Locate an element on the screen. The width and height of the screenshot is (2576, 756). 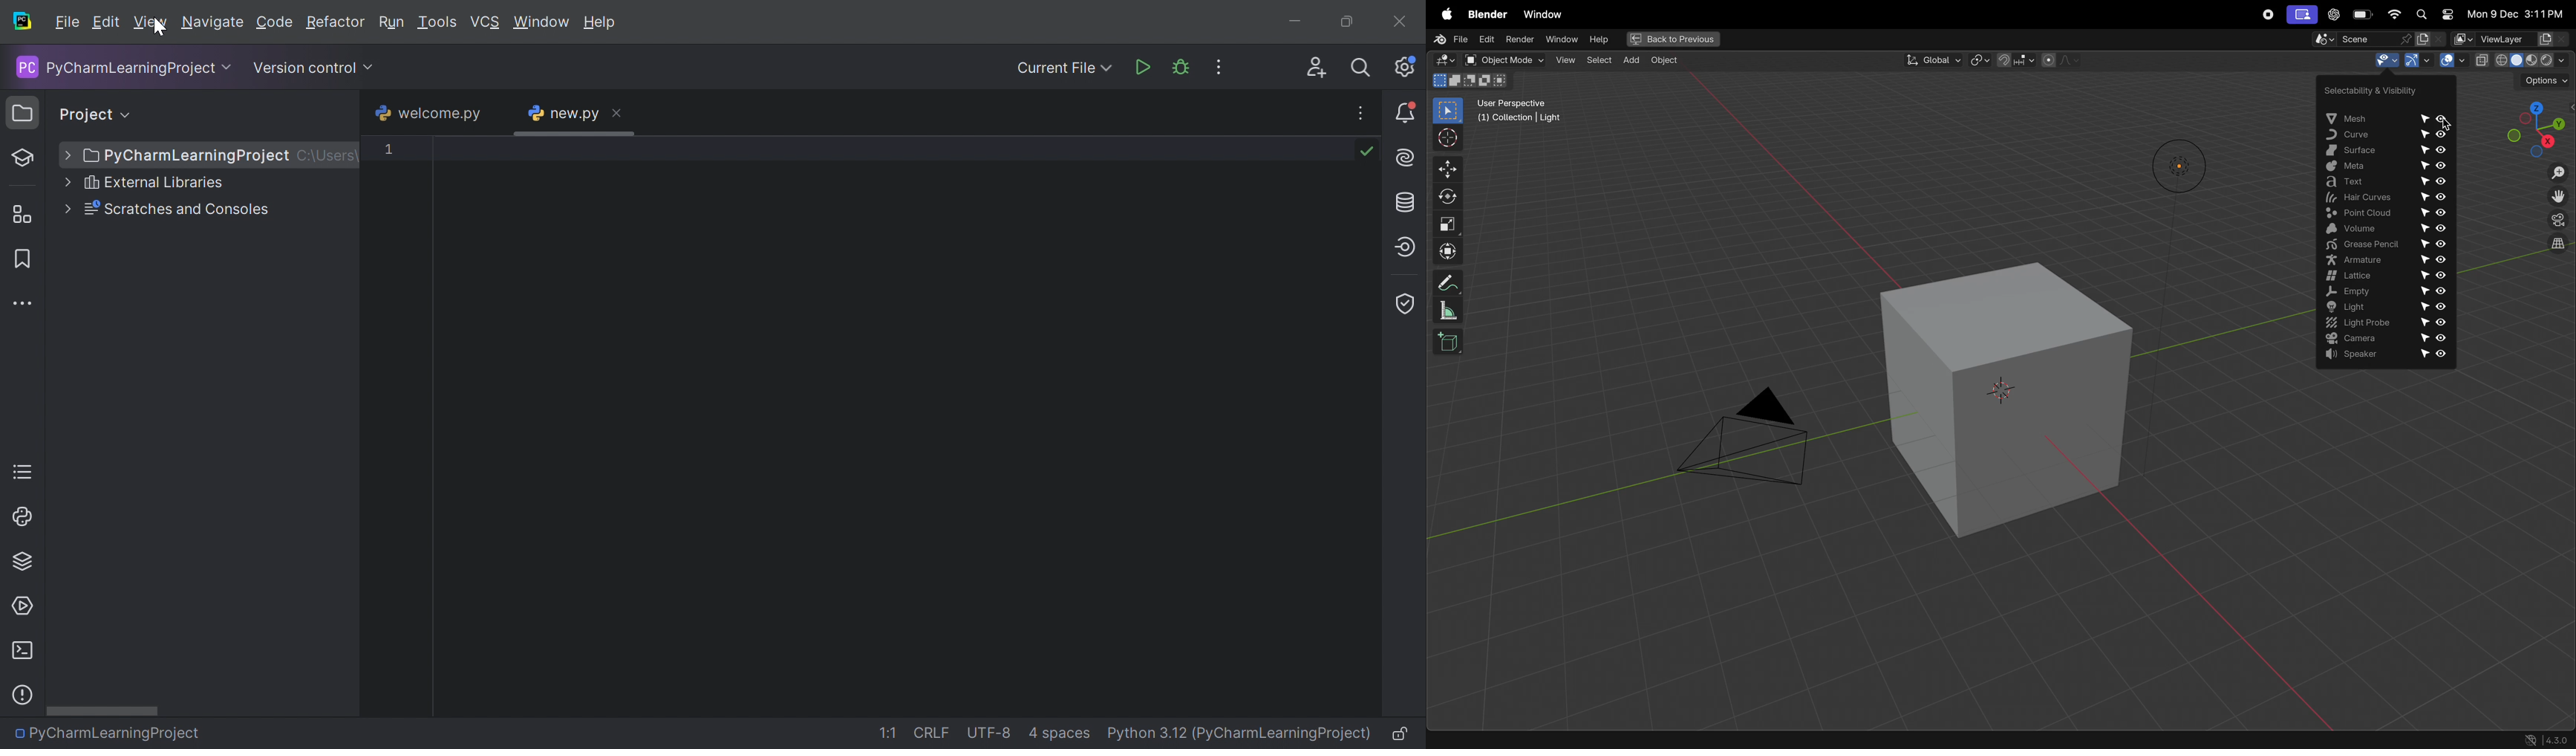
version is located at coordinates (2547, 739).